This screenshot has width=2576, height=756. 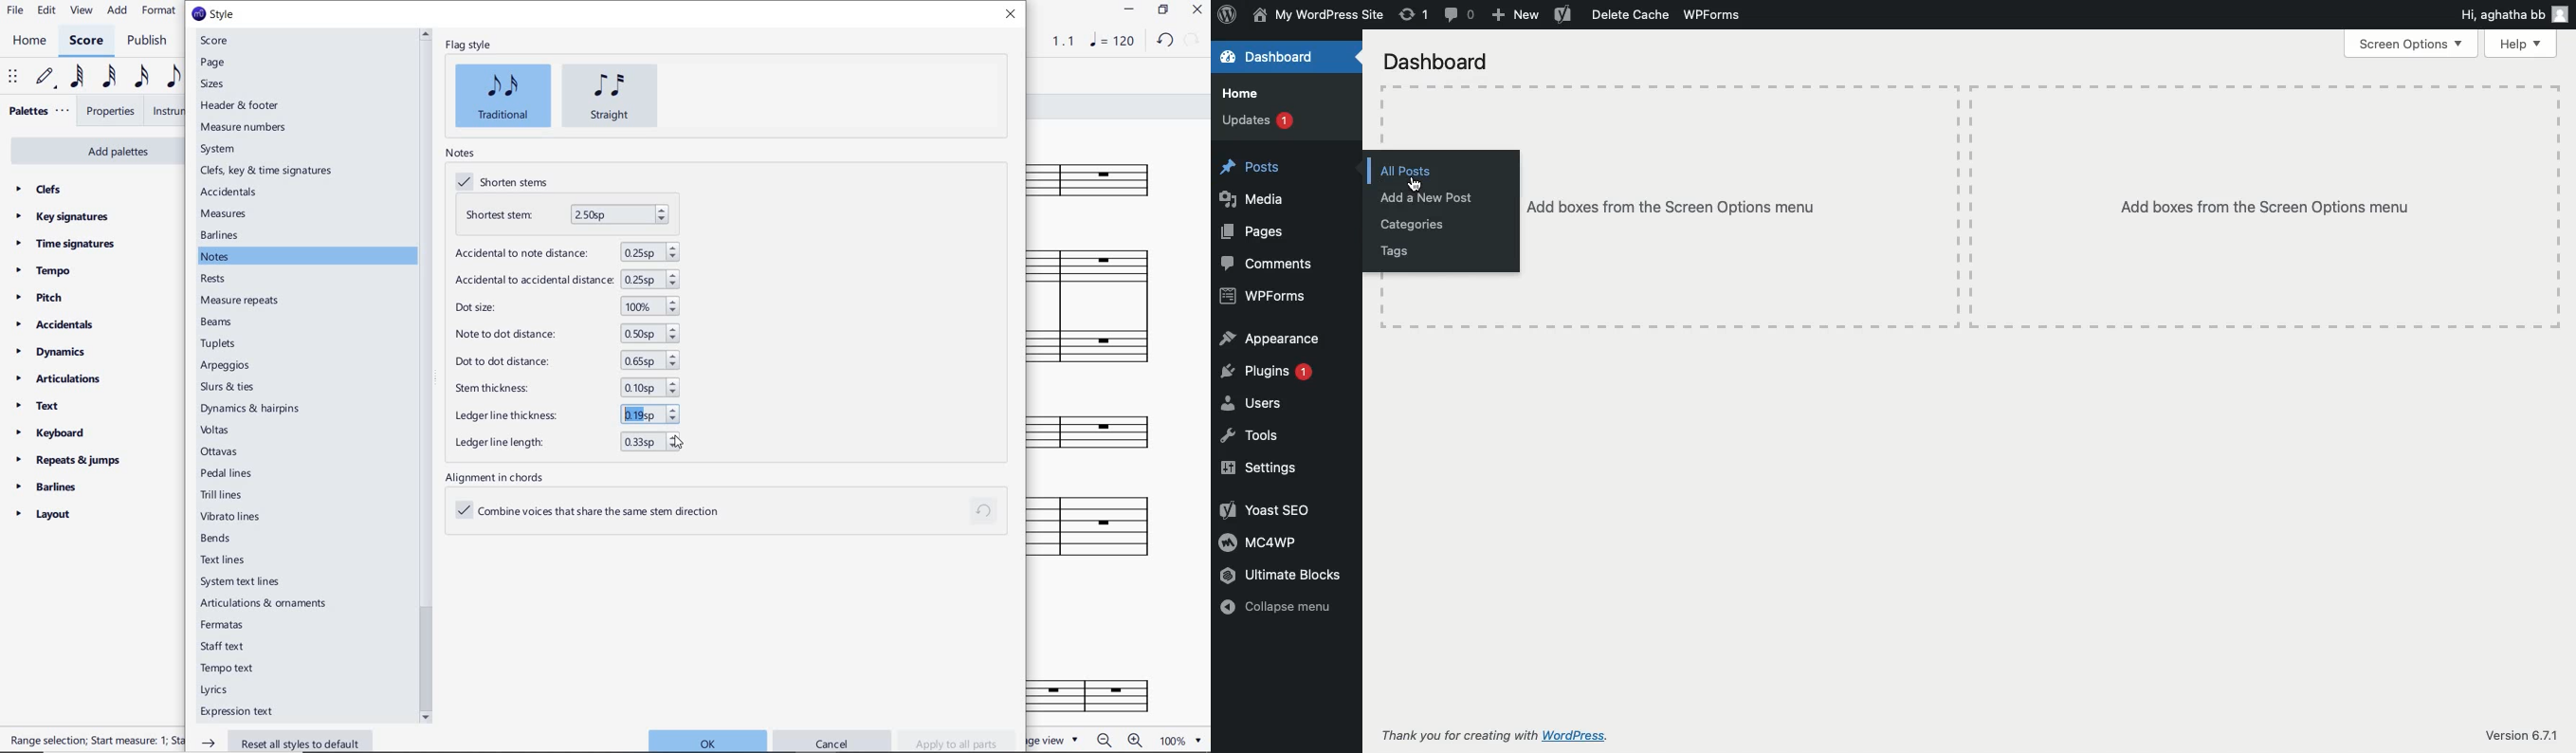 What do you see at coordinates (221, 622) in the screenshot?
I see `fermatas` at bounding box center [221, 622].